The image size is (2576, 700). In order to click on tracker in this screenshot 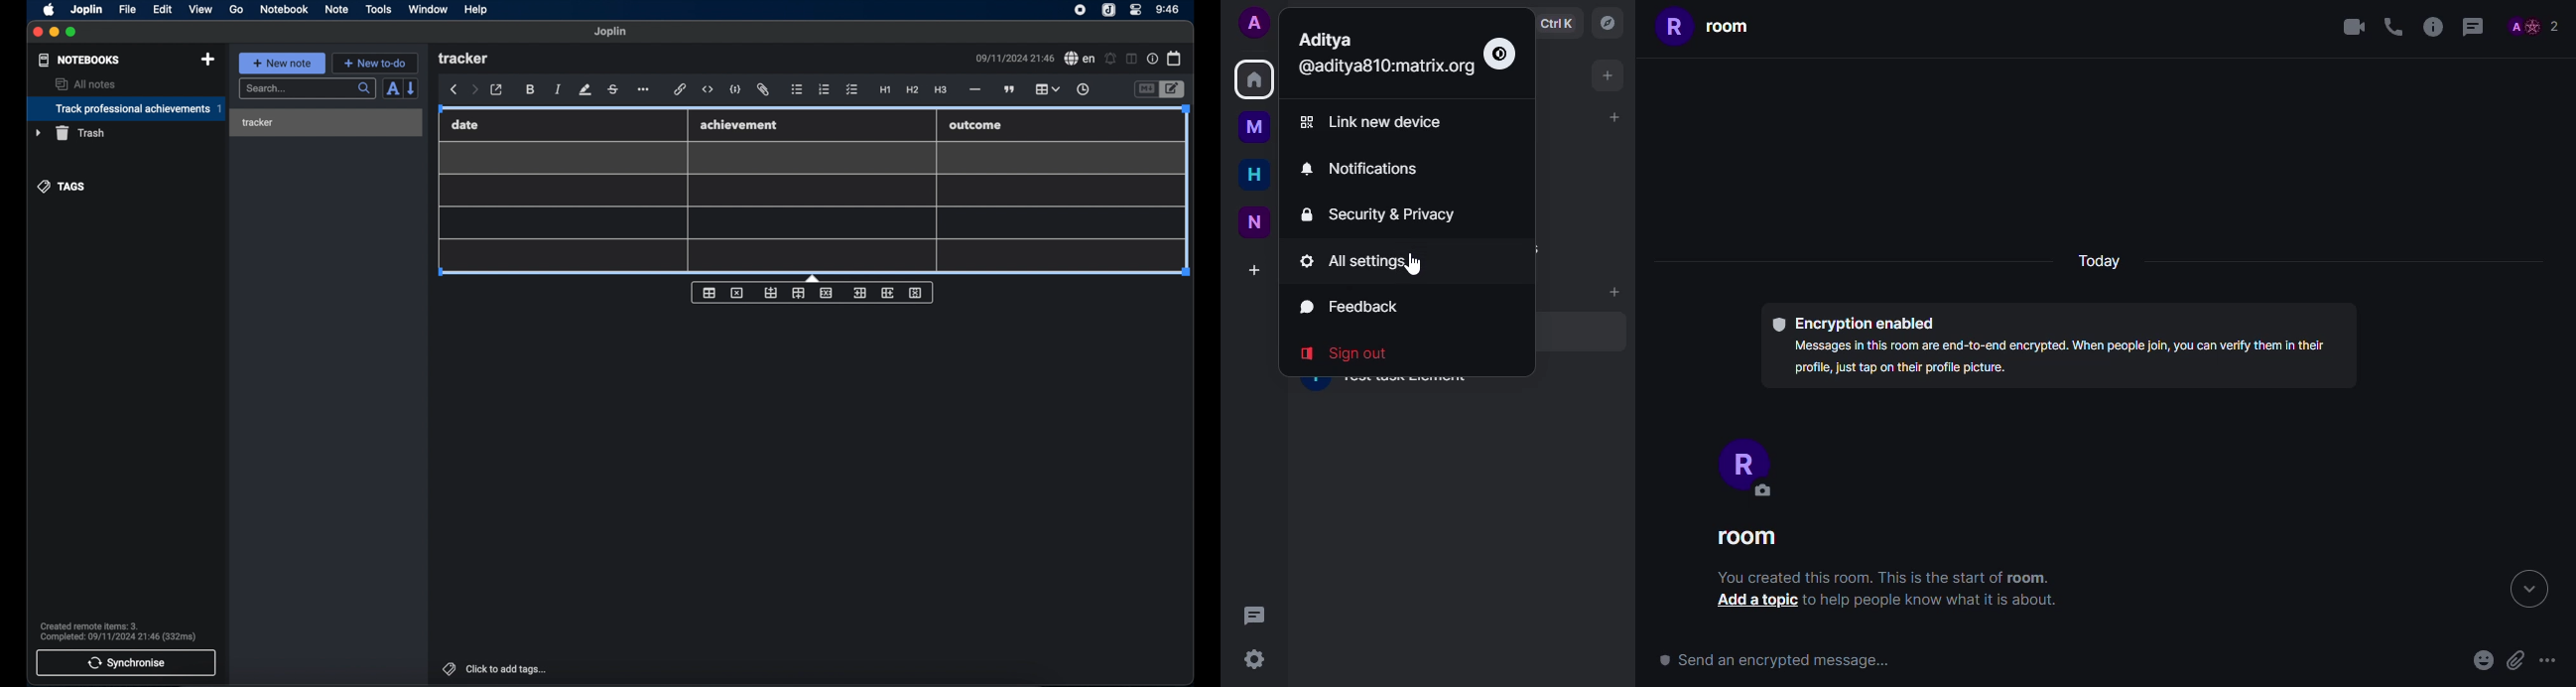, I will do `click(465, 59)`.